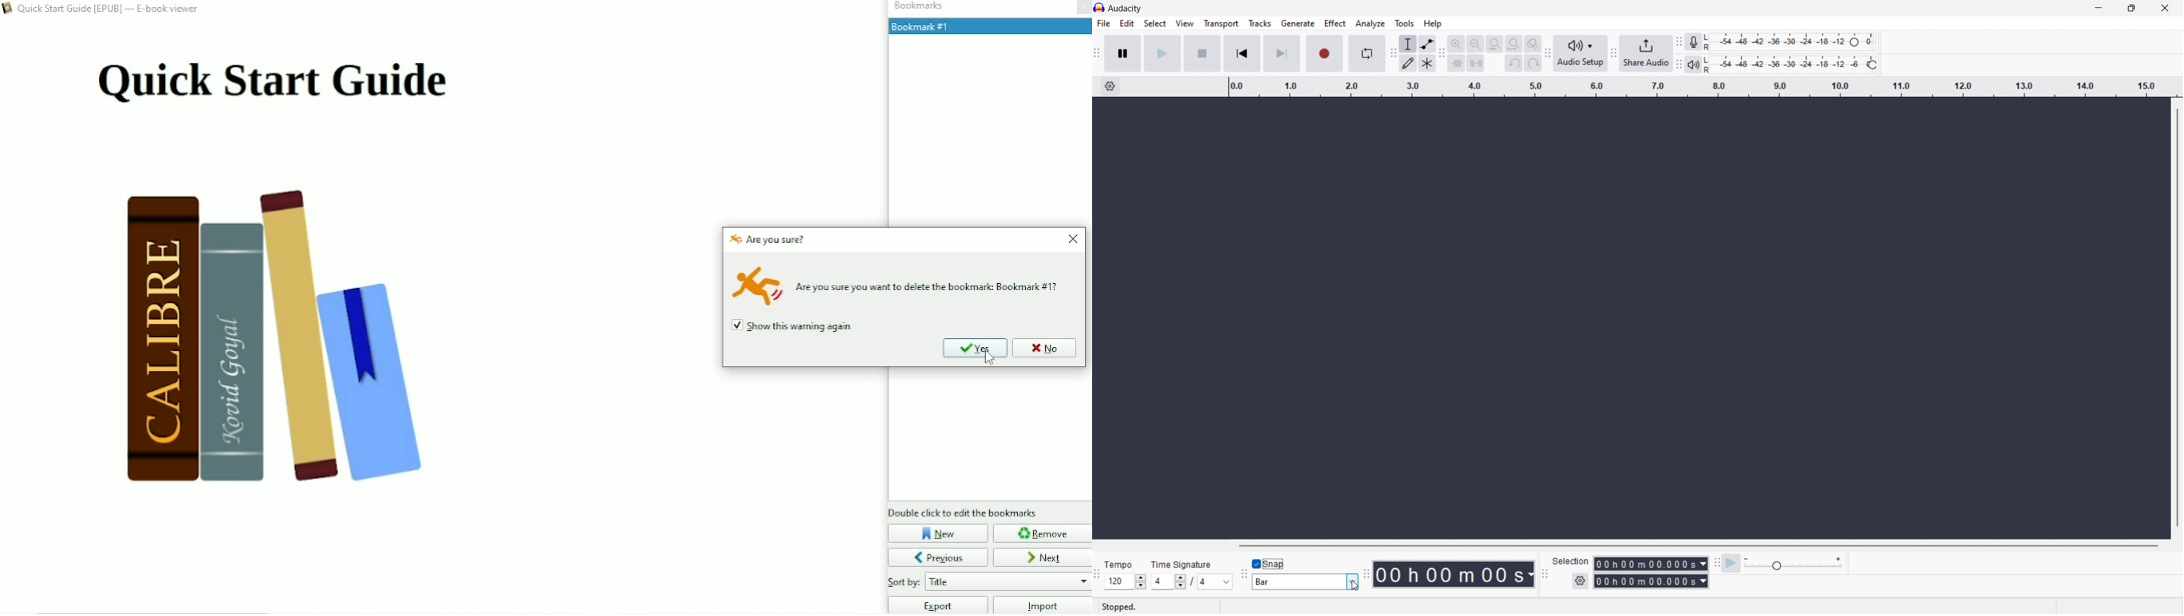  I want to click on Sort by, so click(1008, 582).